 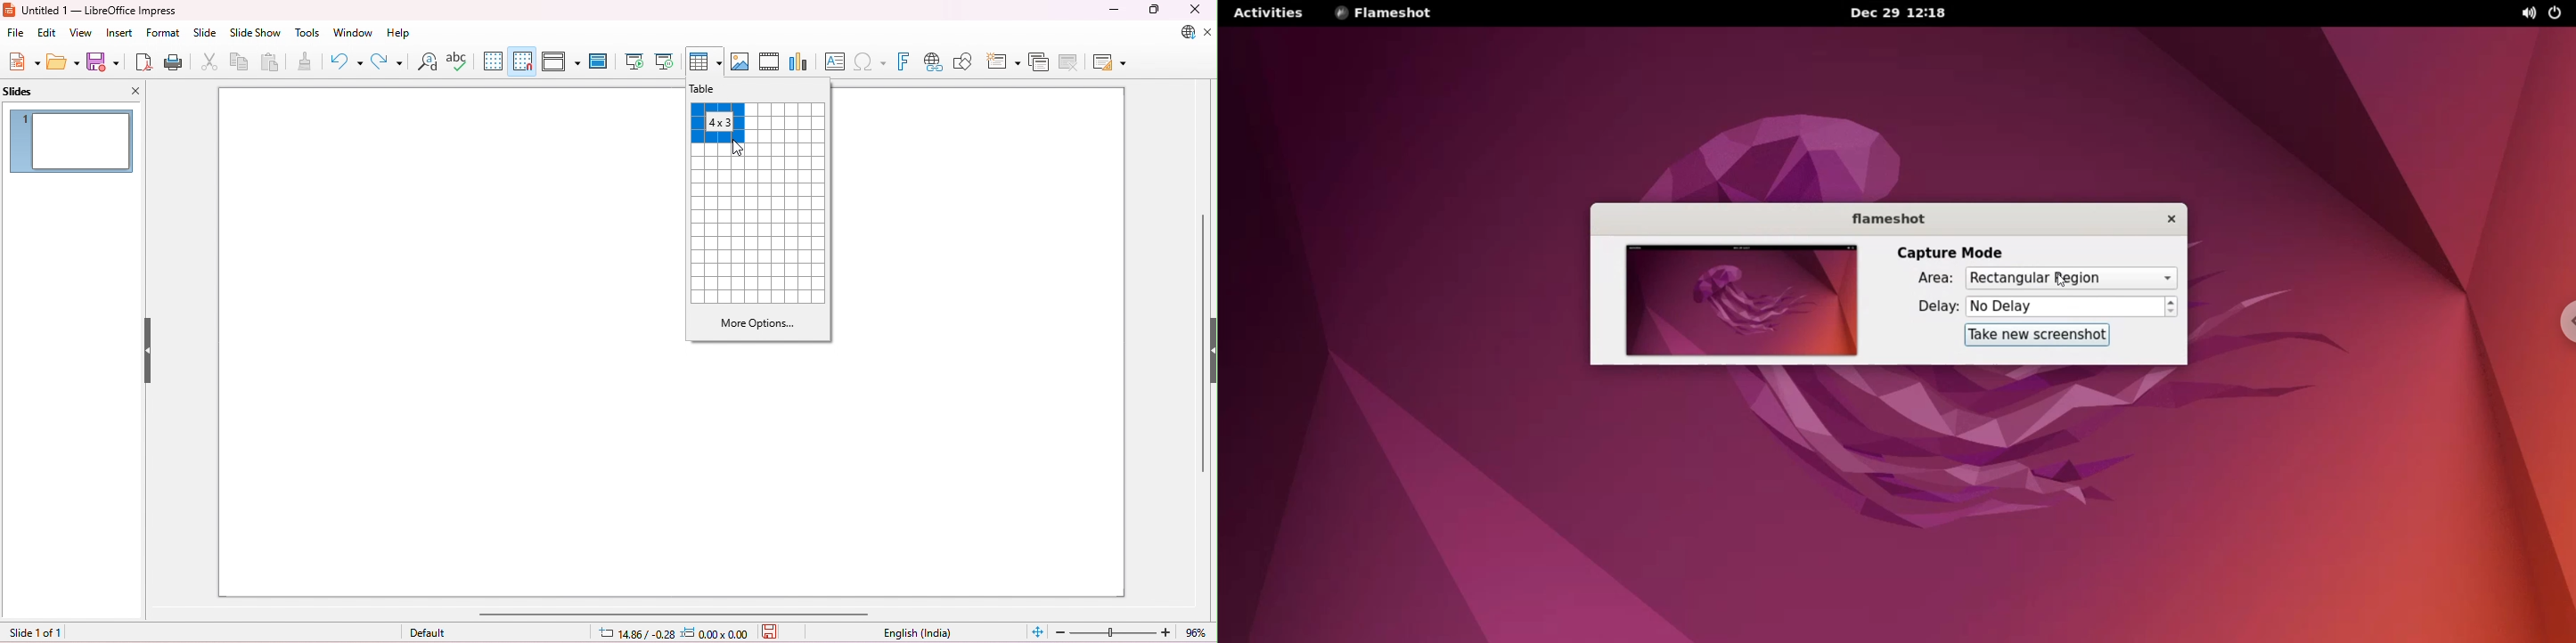 What do you see at coordinates (36, 633) in the screenshot?
I see `slide 1 of 1` at bounding box center [36, 633].